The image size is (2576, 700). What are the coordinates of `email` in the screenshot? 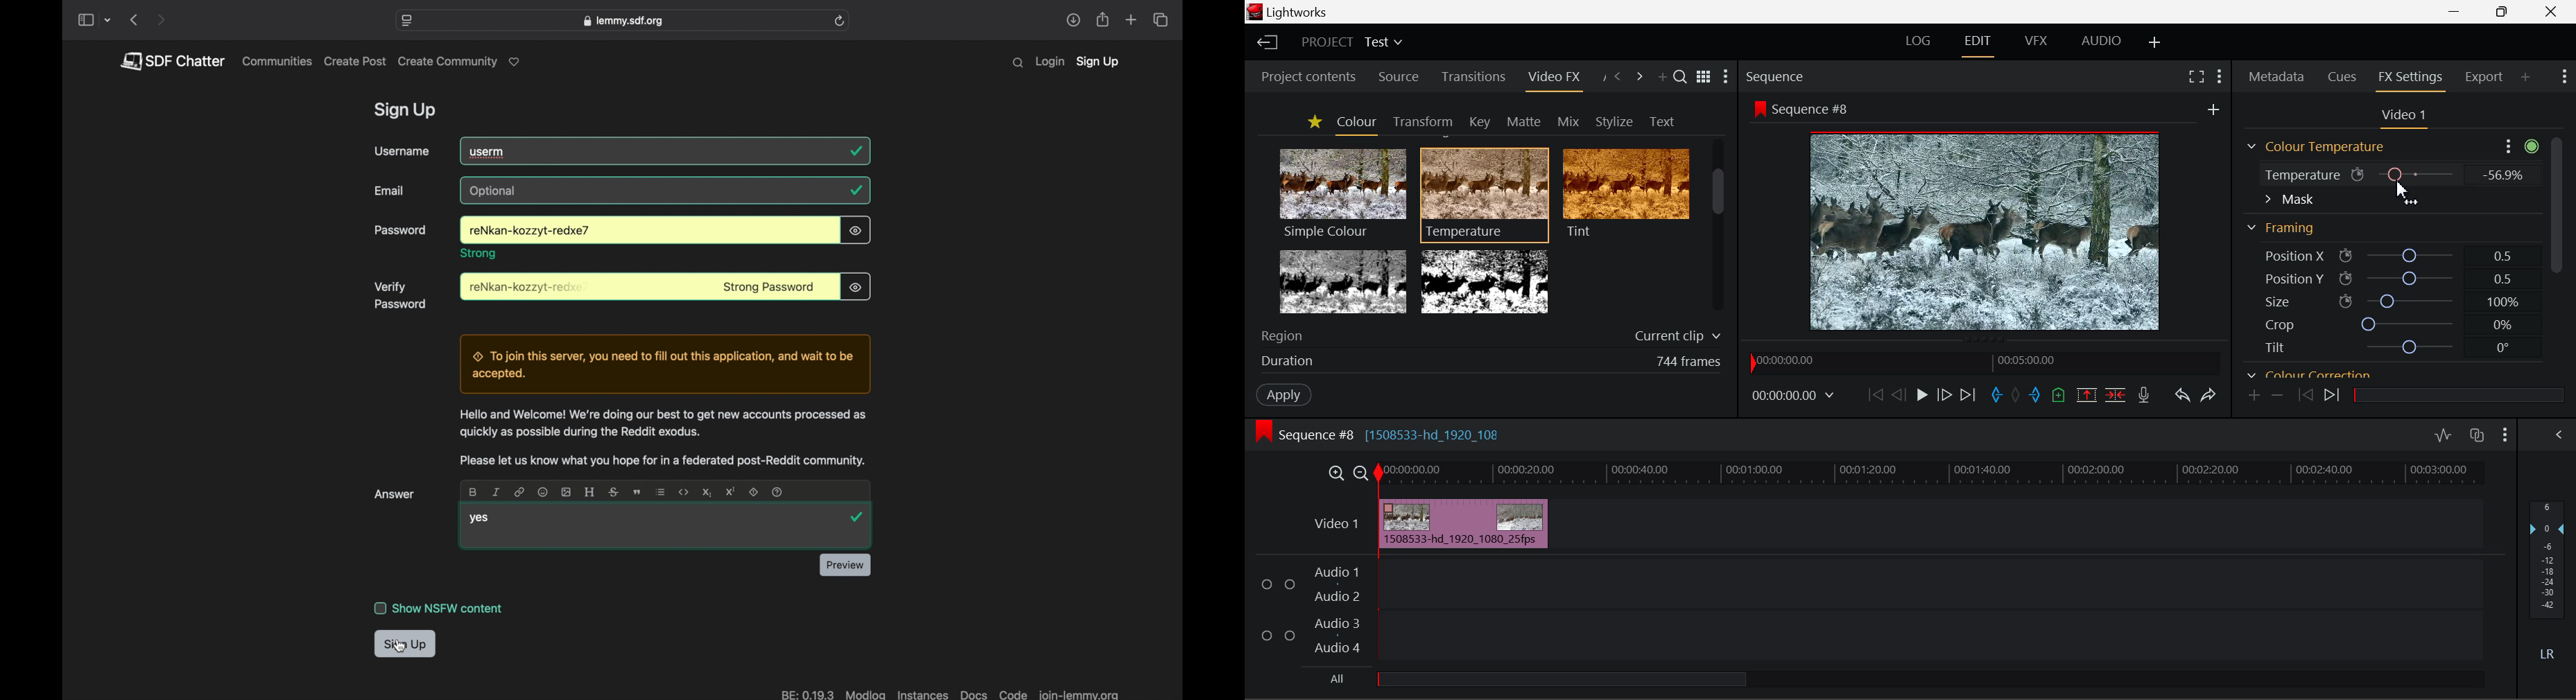 It's located at (390, 191).